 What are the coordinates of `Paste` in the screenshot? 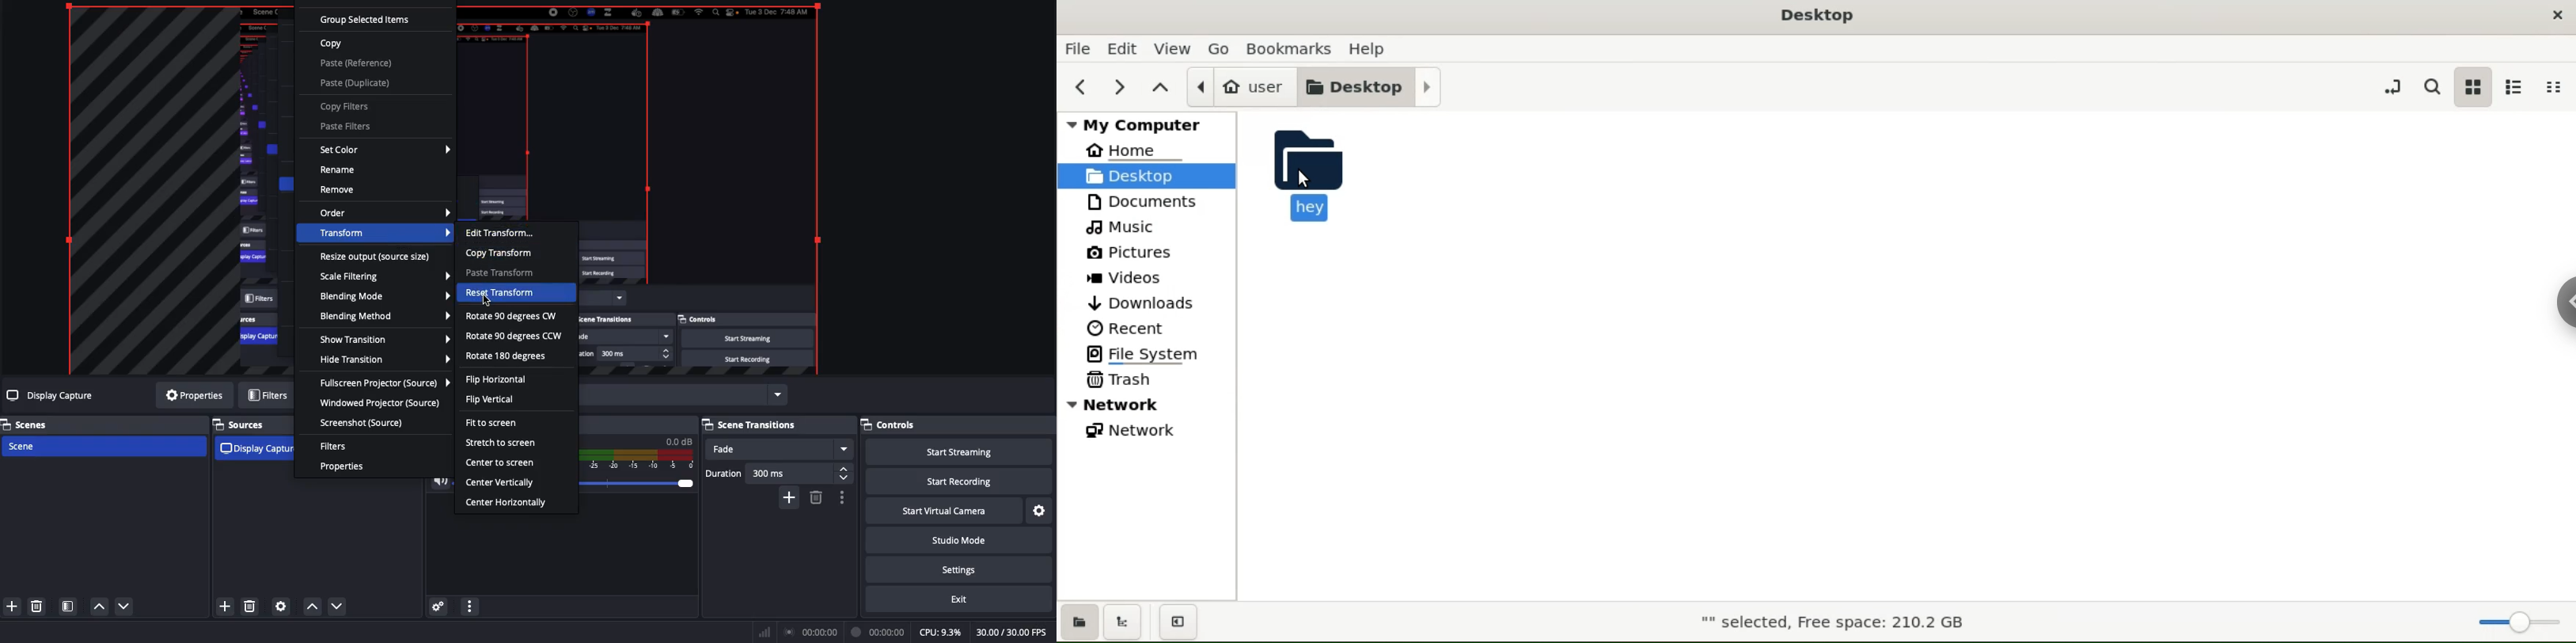 It's located at (356, 85).